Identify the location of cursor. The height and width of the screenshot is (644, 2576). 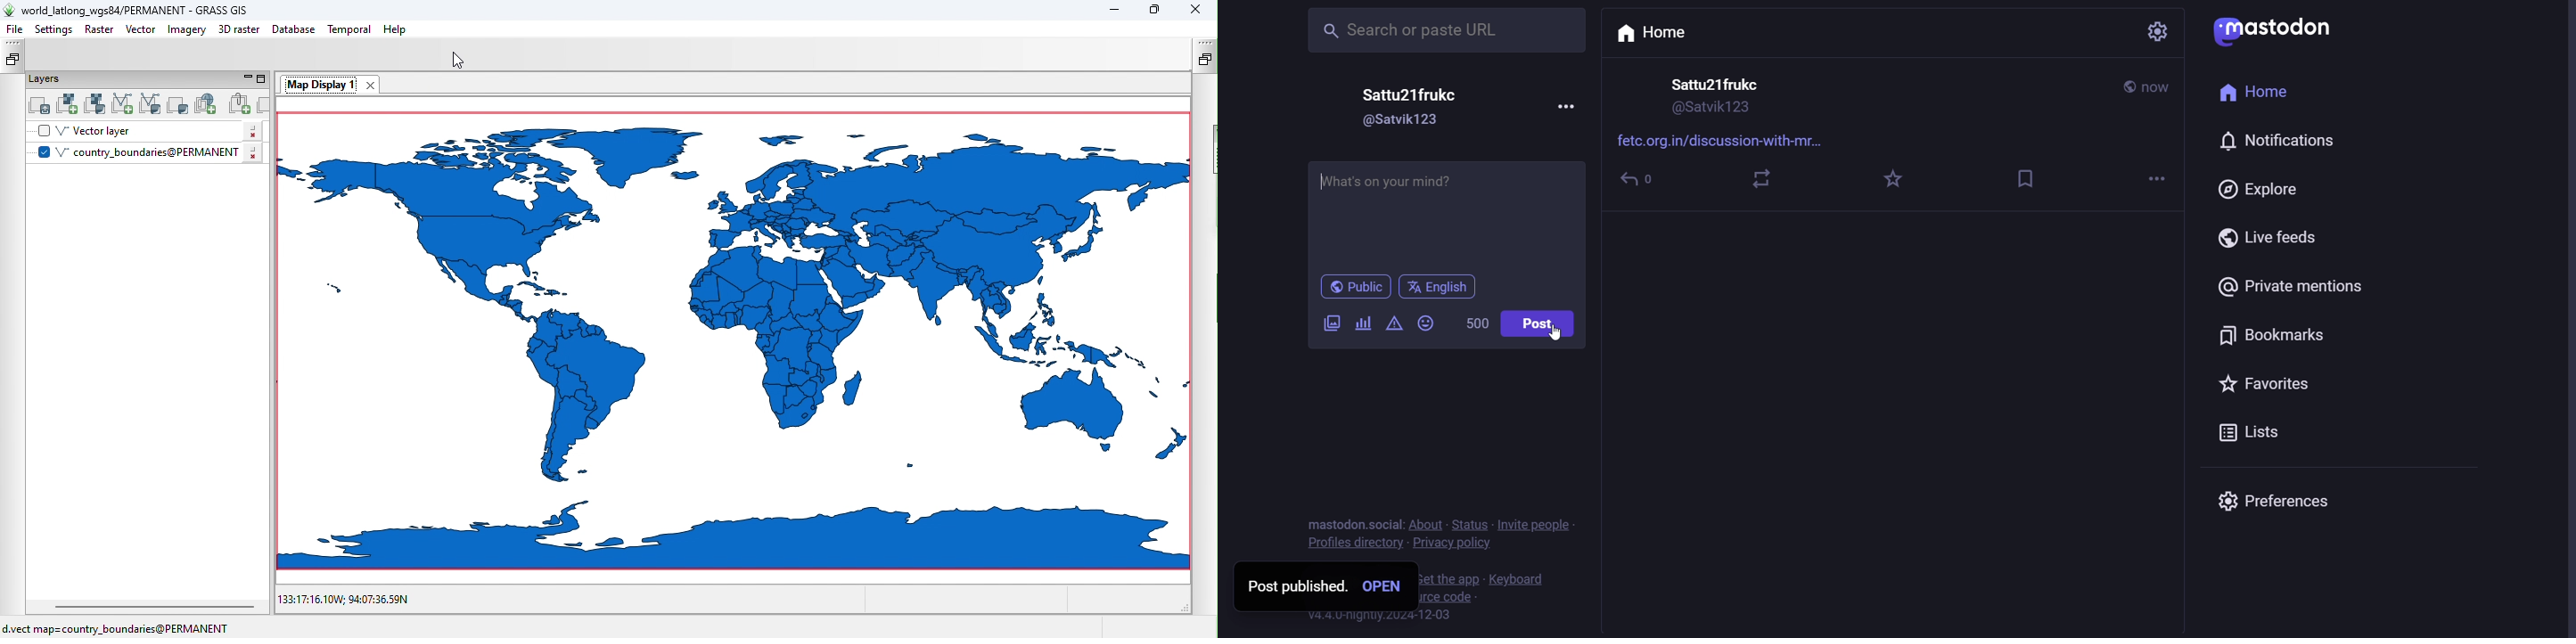
(1559, 335).